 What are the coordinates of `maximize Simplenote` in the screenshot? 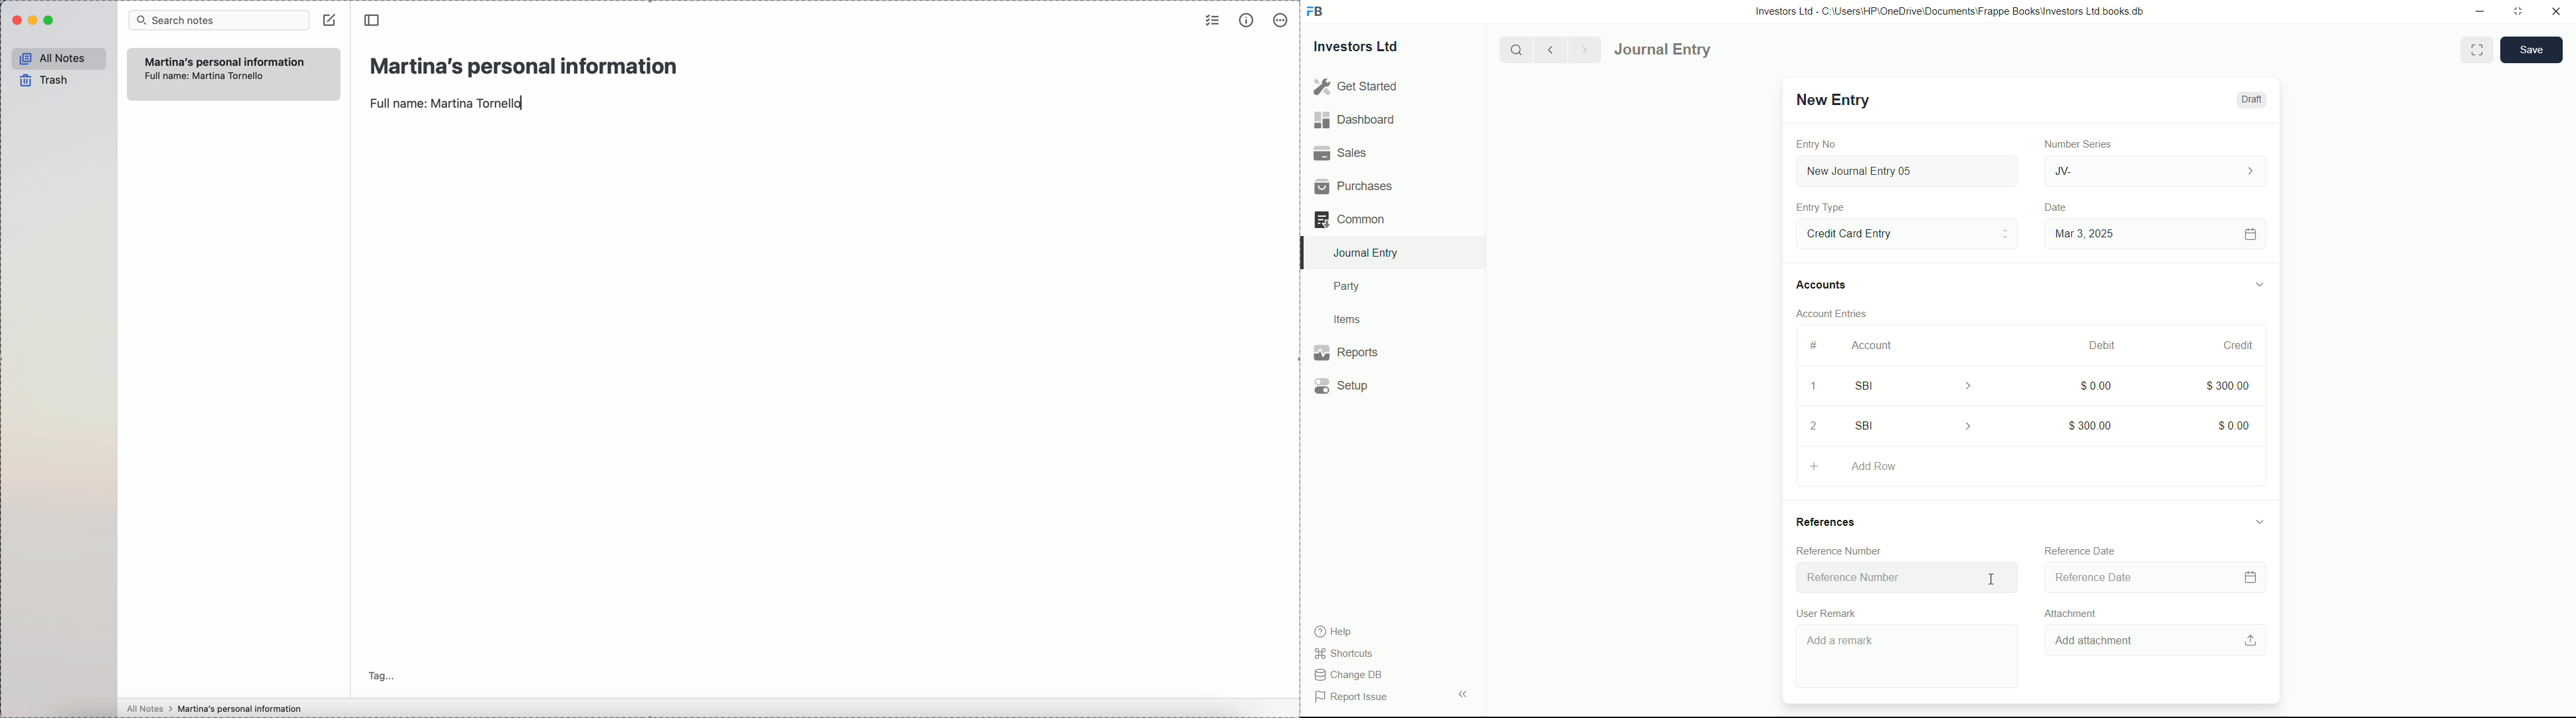 It's located at (50, 21).